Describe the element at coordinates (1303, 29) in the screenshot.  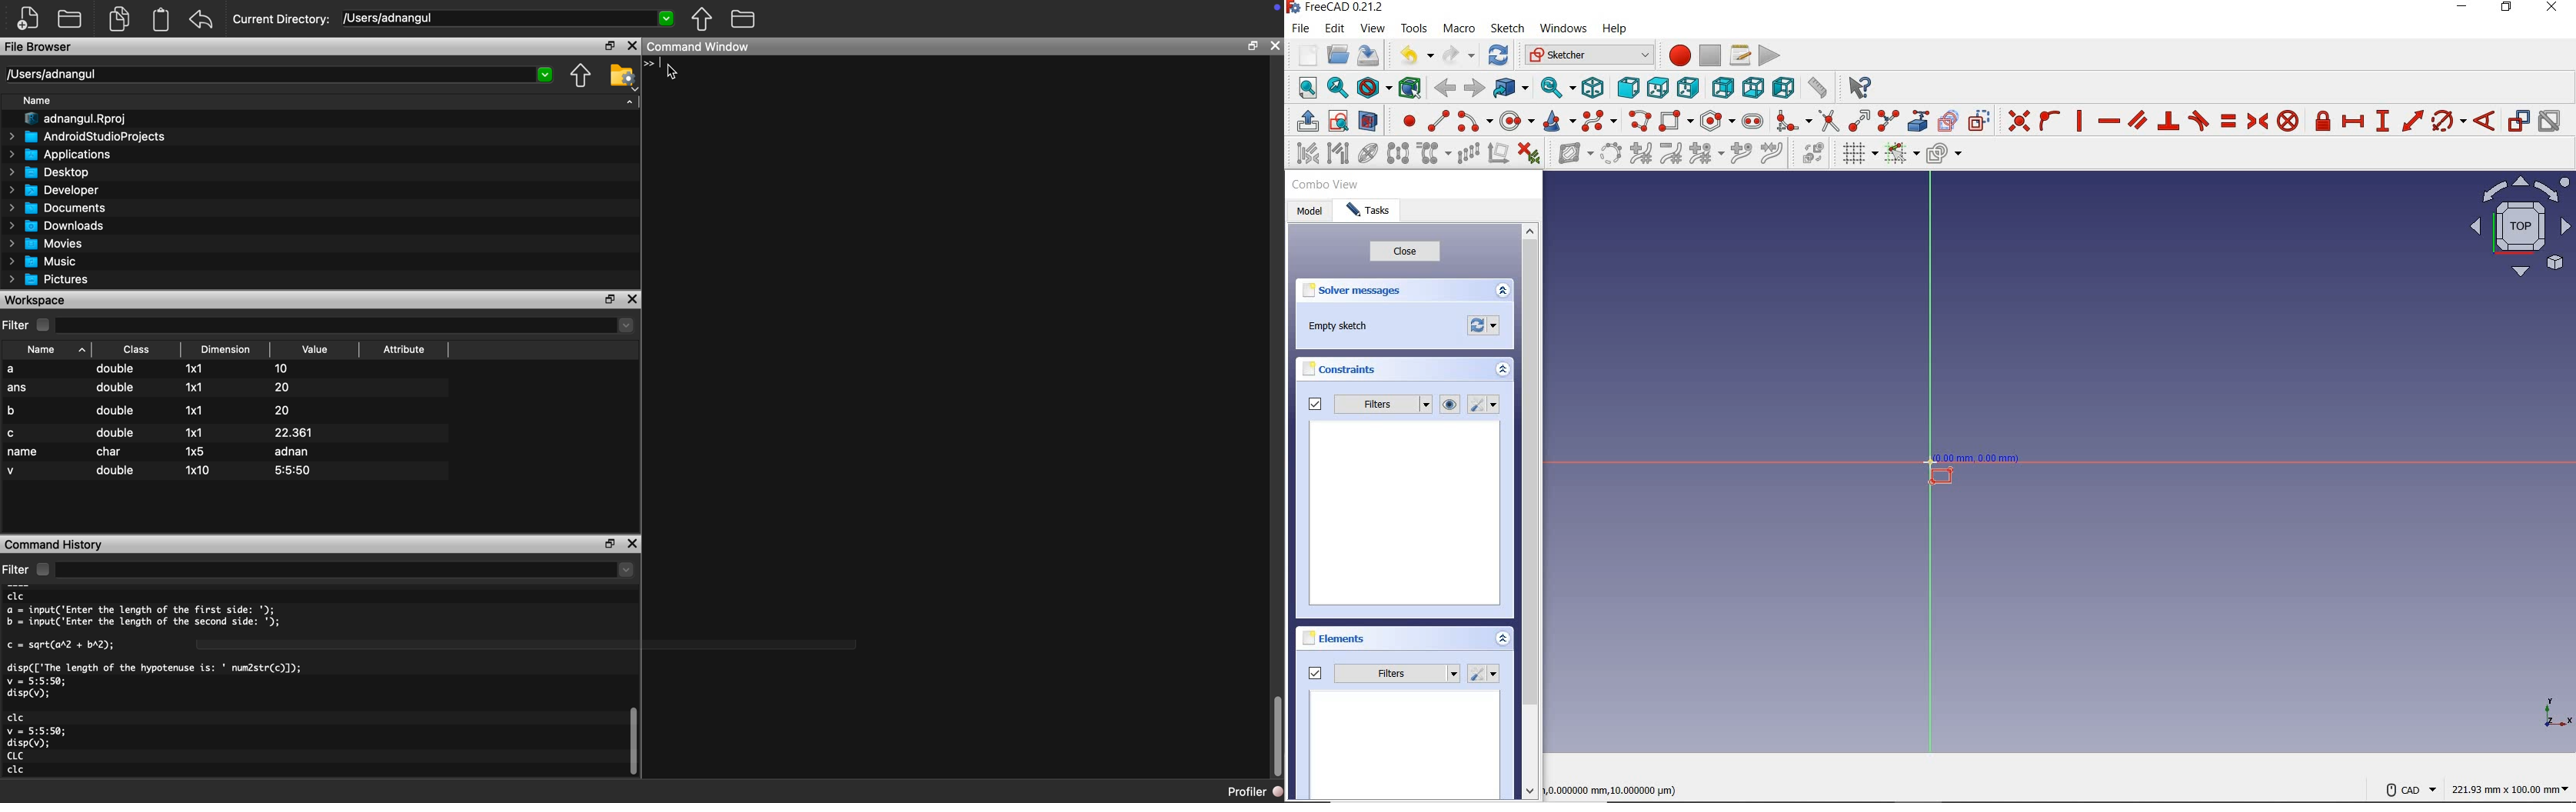
I see `file` at that location.